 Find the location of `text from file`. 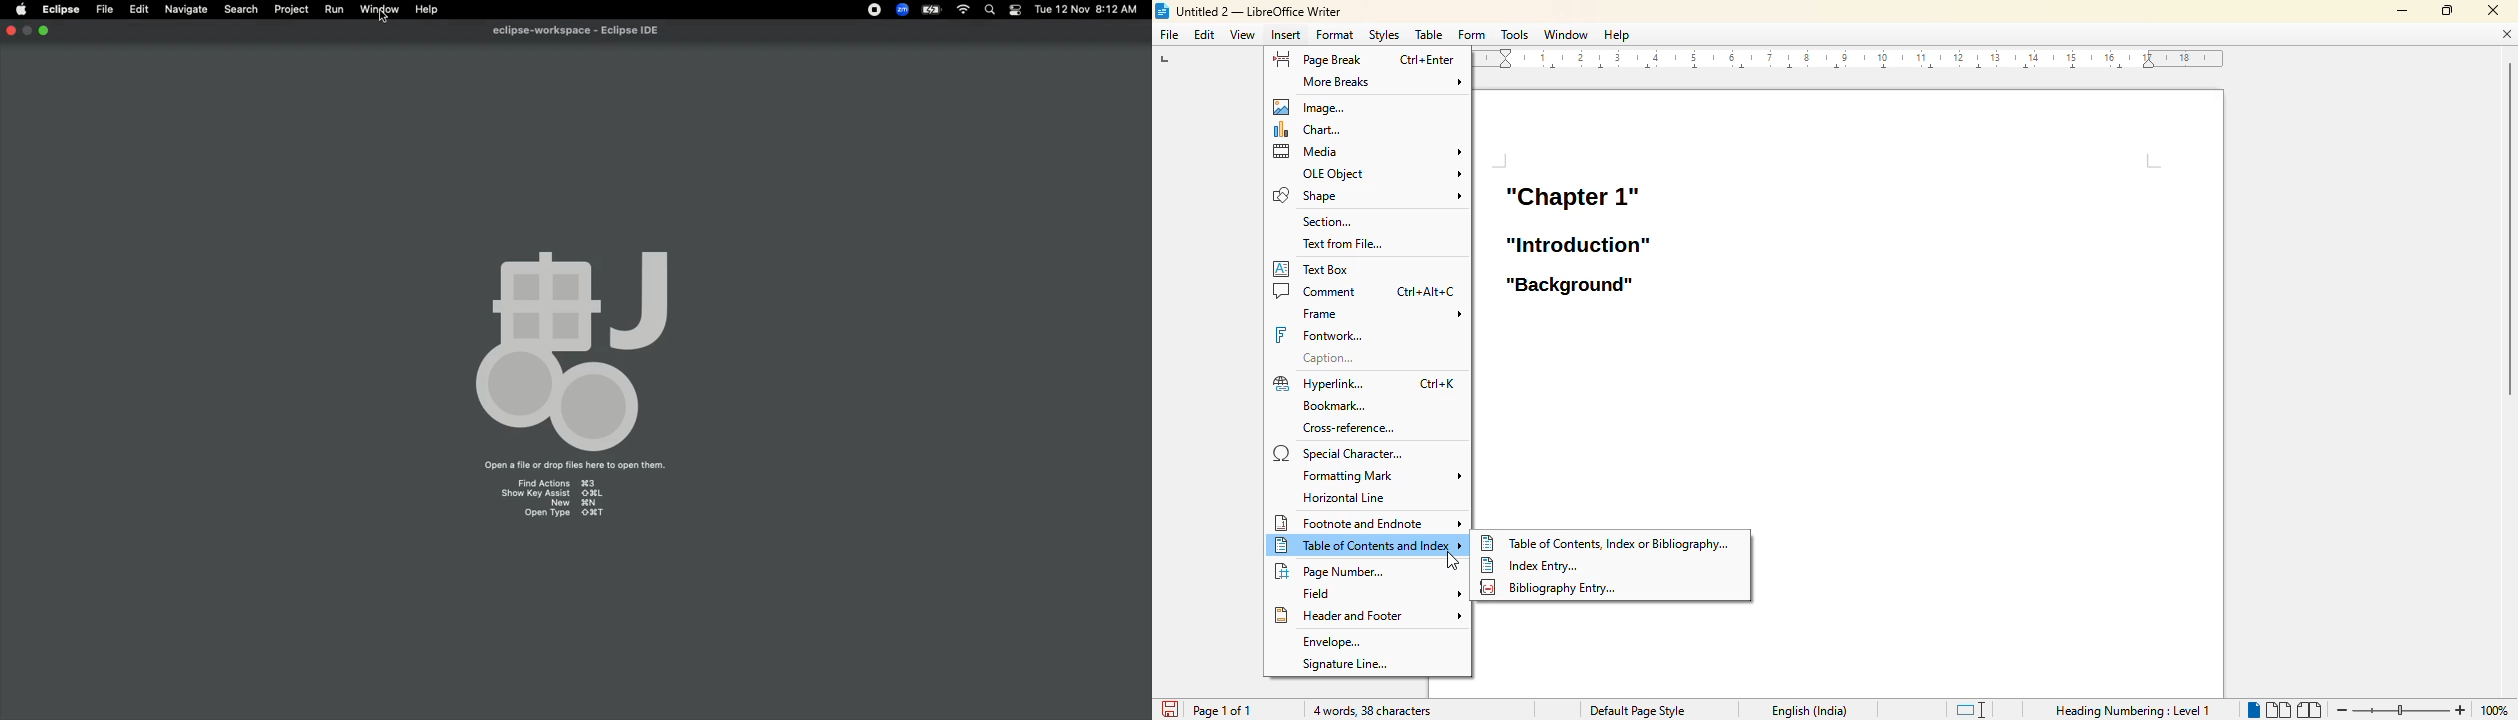

text from file is located at coordinates (1342, 243).